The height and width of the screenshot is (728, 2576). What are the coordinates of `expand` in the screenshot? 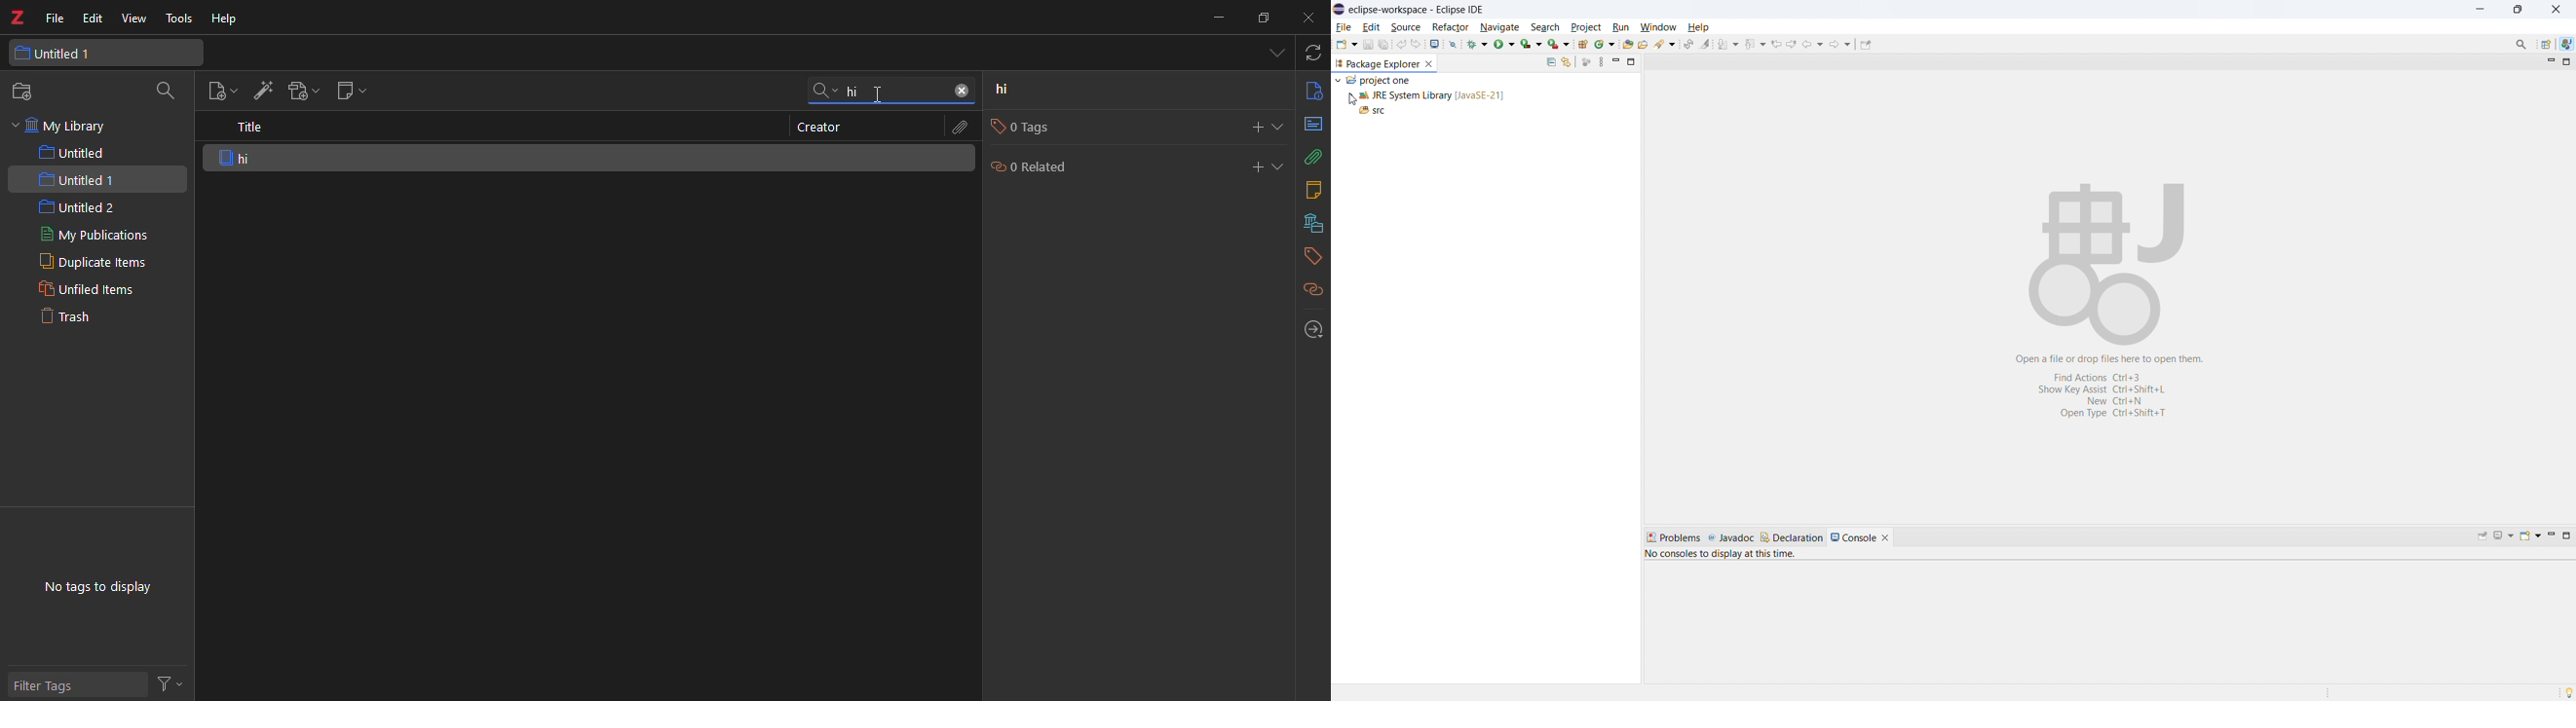 It's located at (1277, 166).